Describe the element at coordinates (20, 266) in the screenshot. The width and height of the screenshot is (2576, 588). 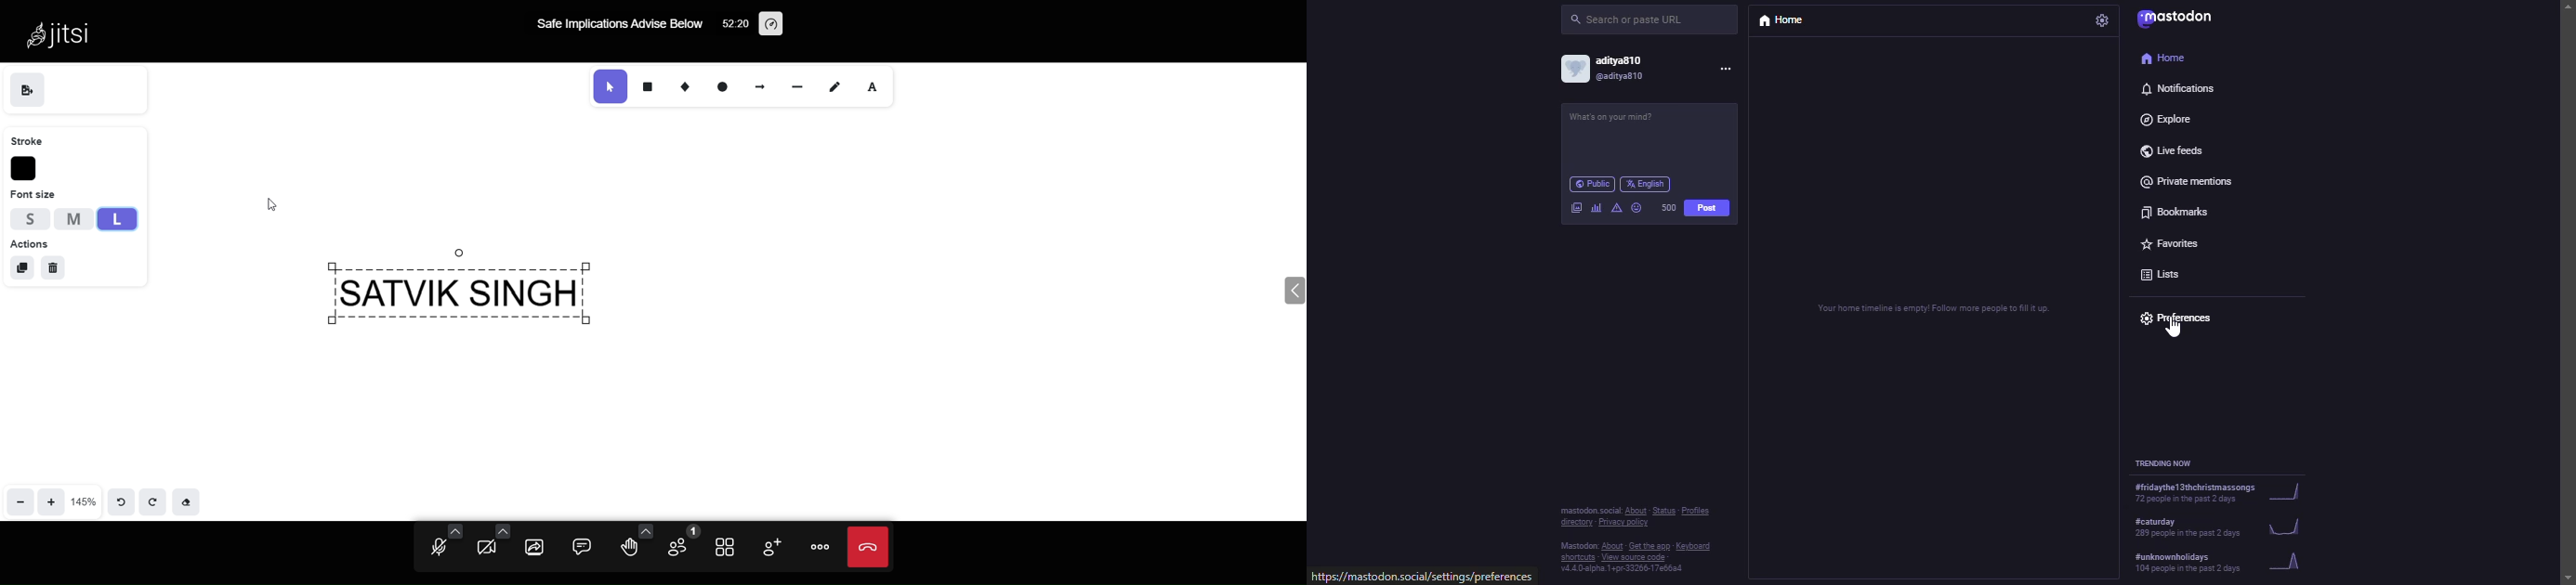
I see `Duplicate` at that location.